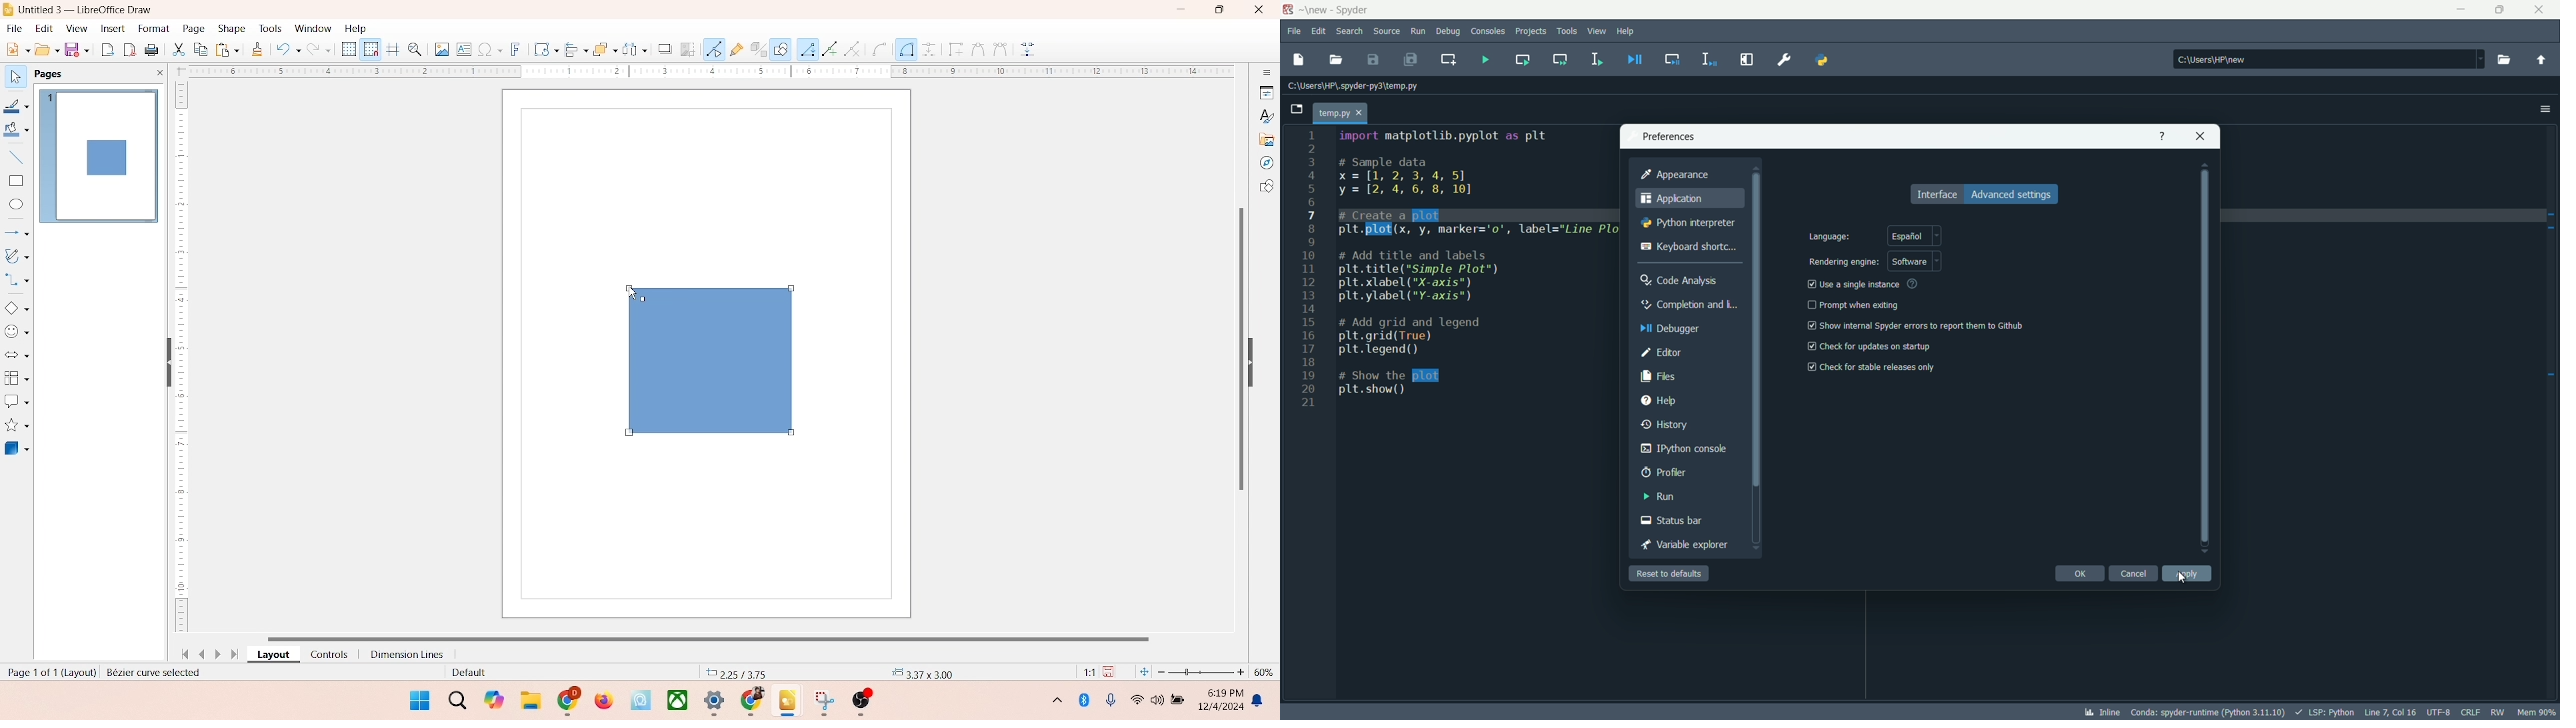 This screenshot has width=2576, height=728. What do you see at coordinates (1337, 60) in the screenshot?
I see `open file` at bounding box center [1337, 60].